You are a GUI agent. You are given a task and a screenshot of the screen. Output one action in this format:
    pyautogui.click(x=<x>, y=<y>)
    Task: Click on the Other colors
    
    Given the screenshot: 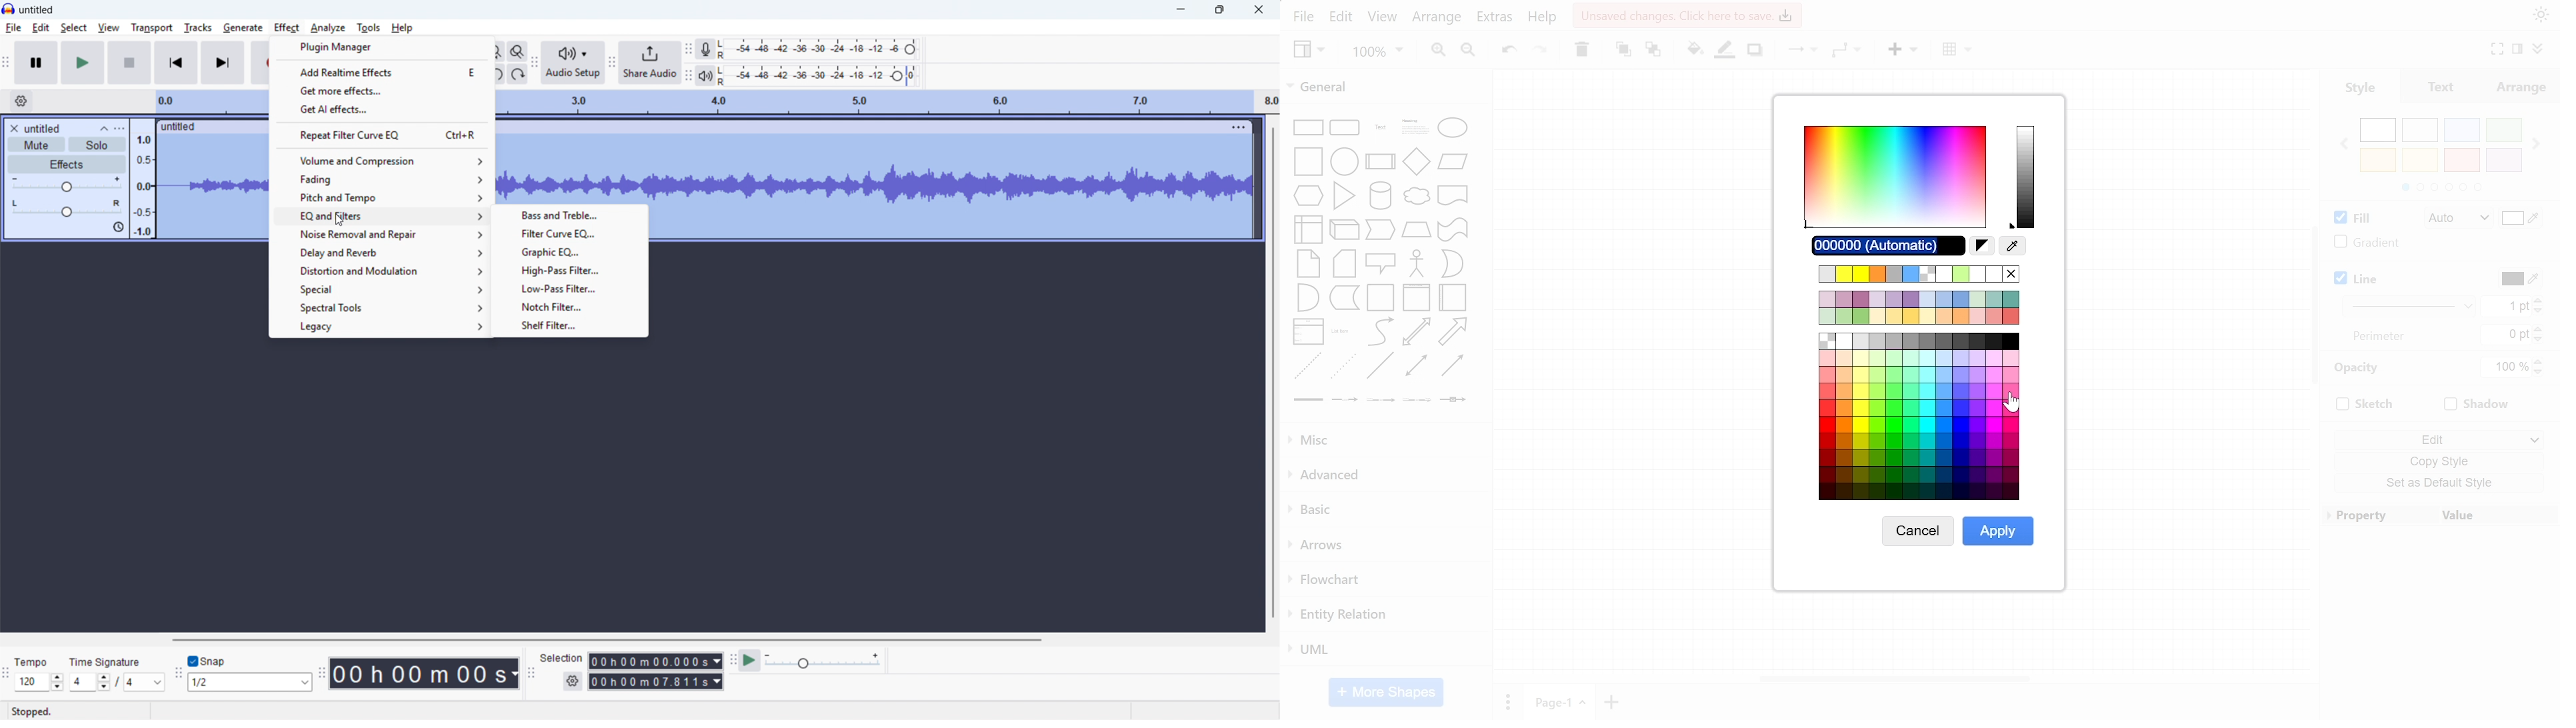 What is the action you would take?
    pyautogui.click(x=1920, y=307)
    